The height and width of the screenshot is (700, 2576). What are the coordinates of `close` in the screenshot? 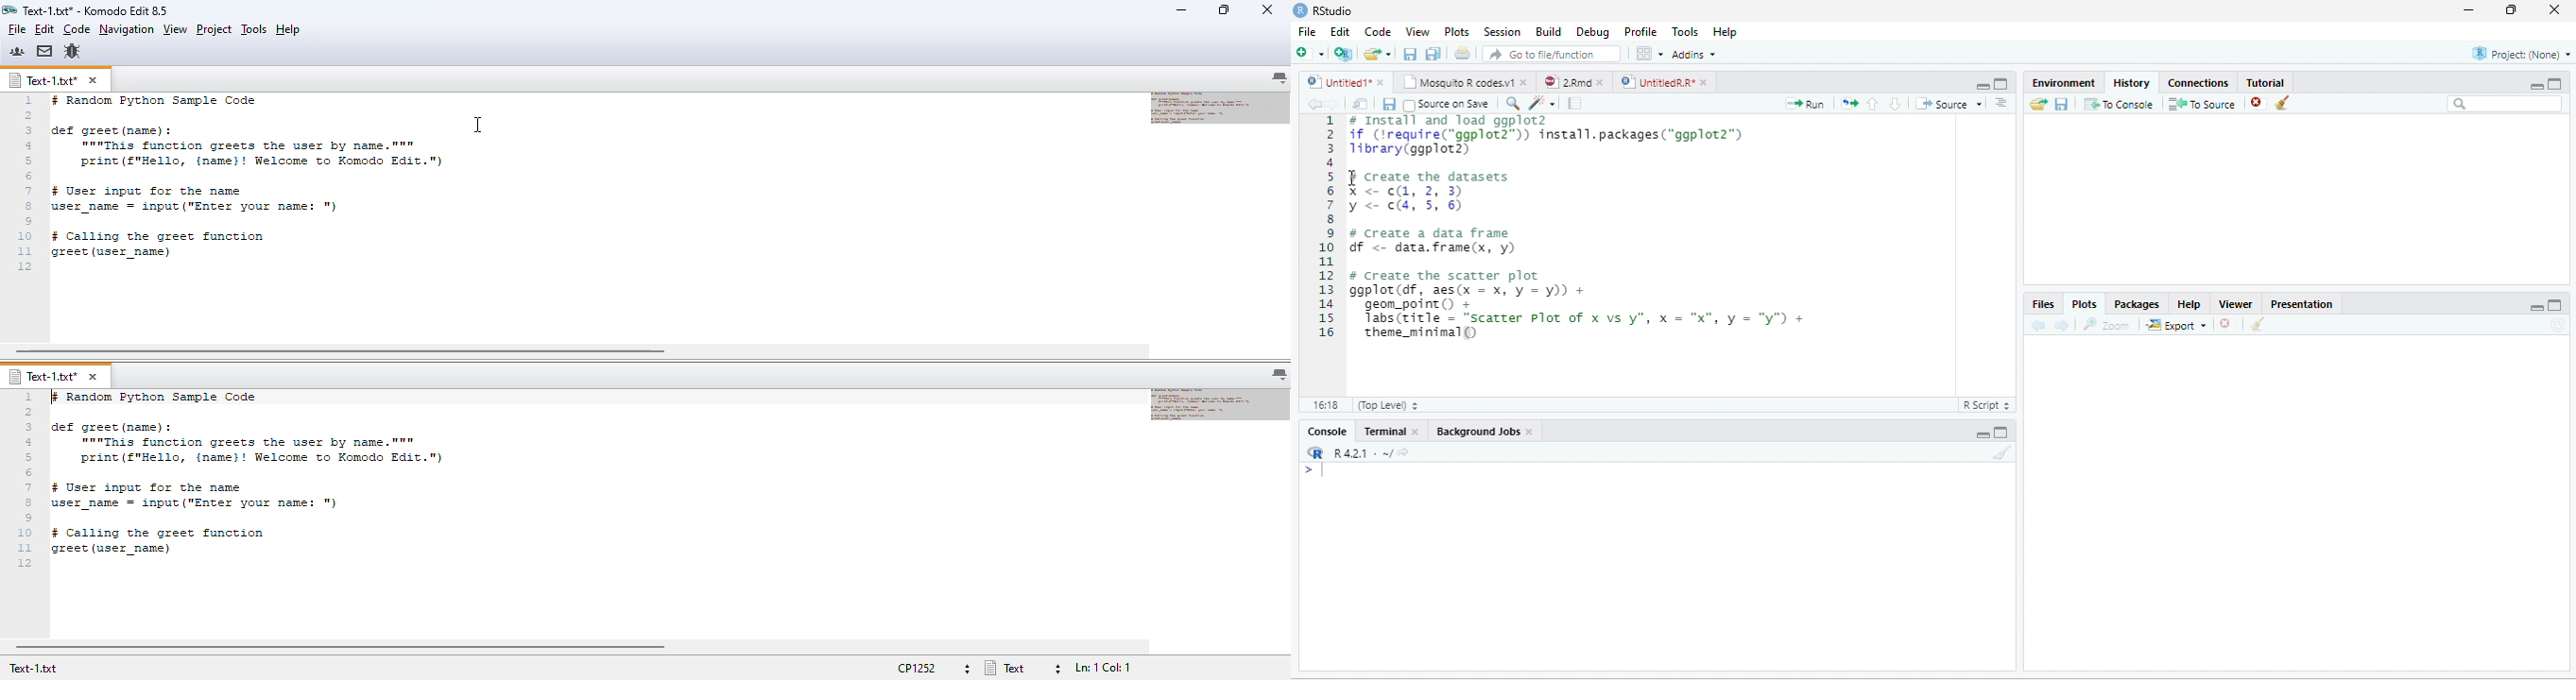 It's located at (1523, 82).